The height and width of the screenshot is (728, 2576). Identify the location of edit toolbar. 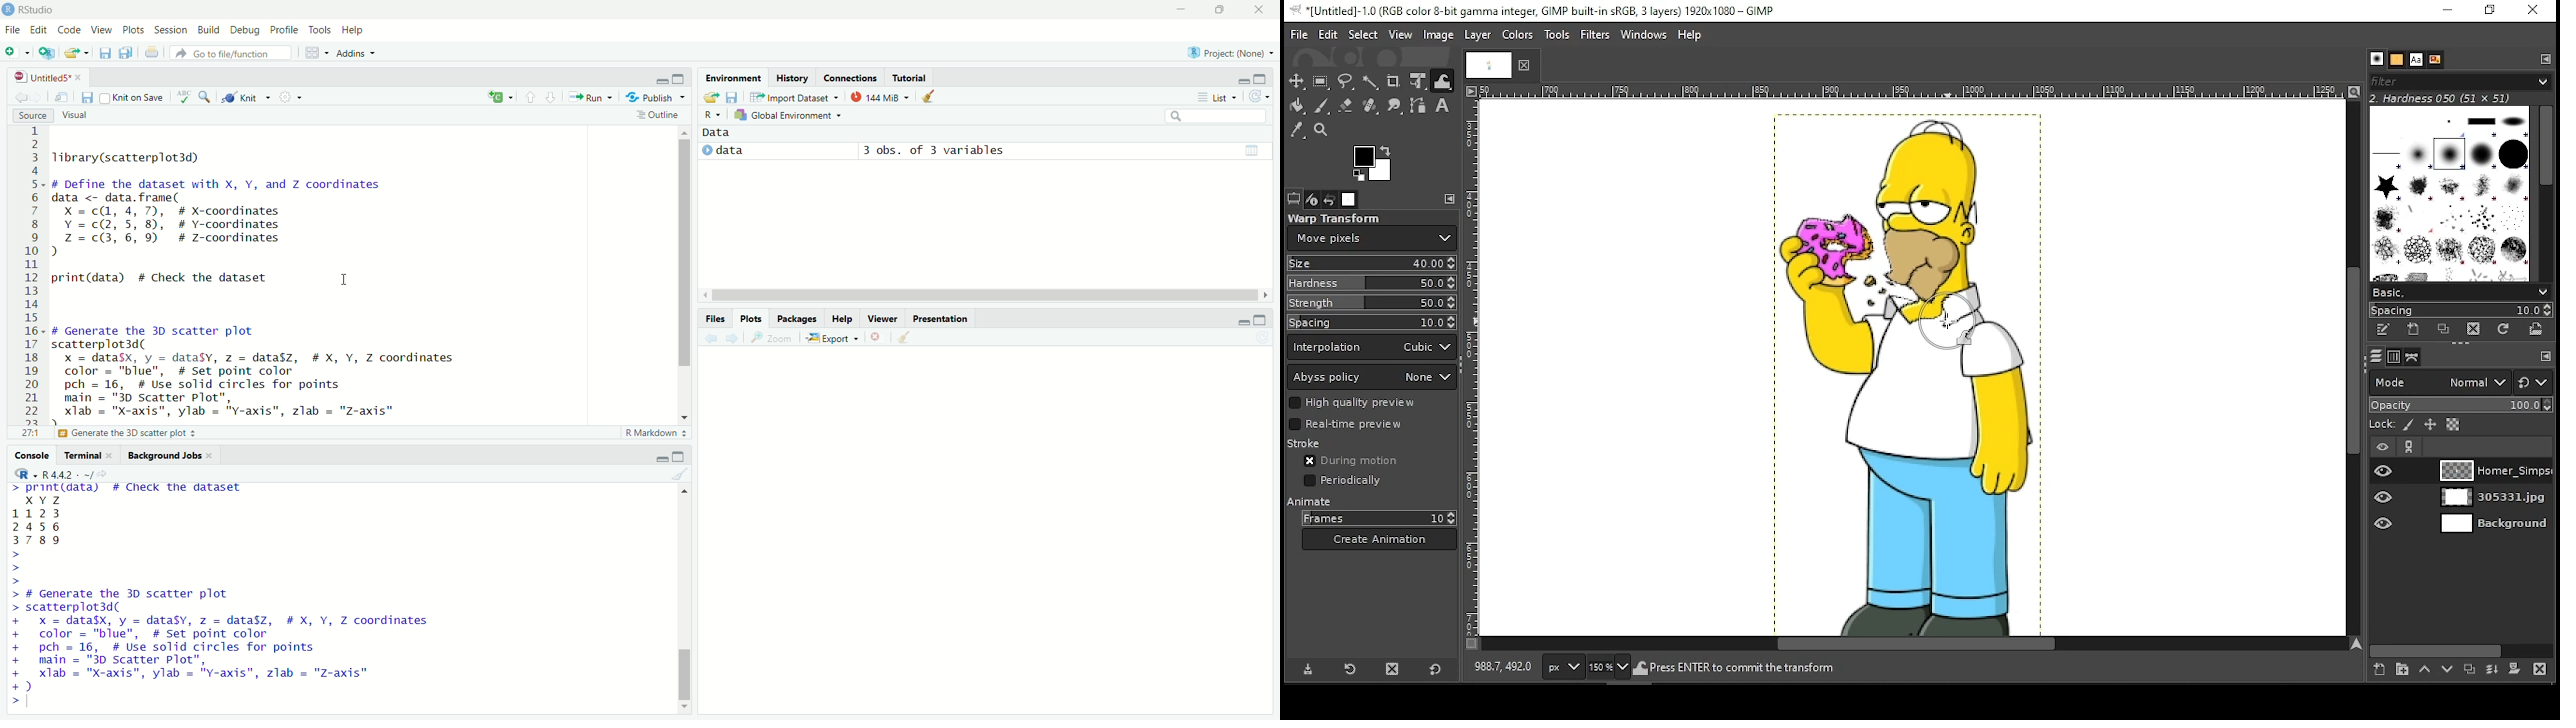
(2549, 59).